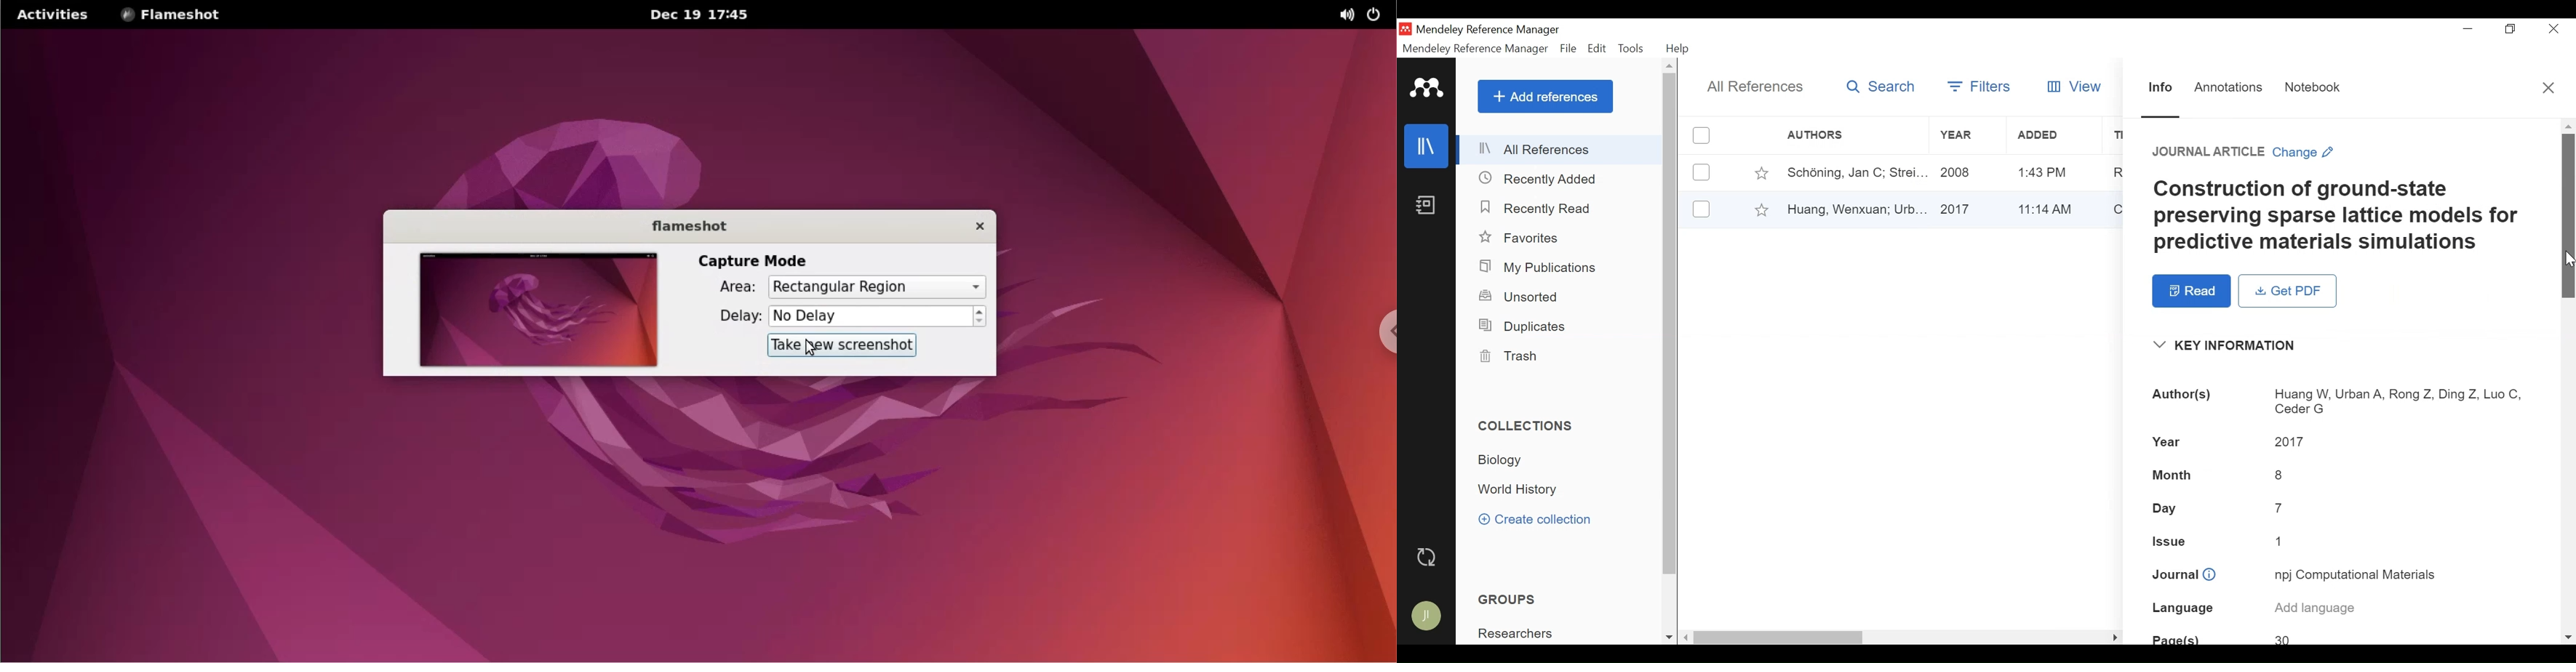  What do you see at coordinates (2568, 217) in the screenshot?
I see `Vertical Scroll bar` at bounding box center [2568, 217].